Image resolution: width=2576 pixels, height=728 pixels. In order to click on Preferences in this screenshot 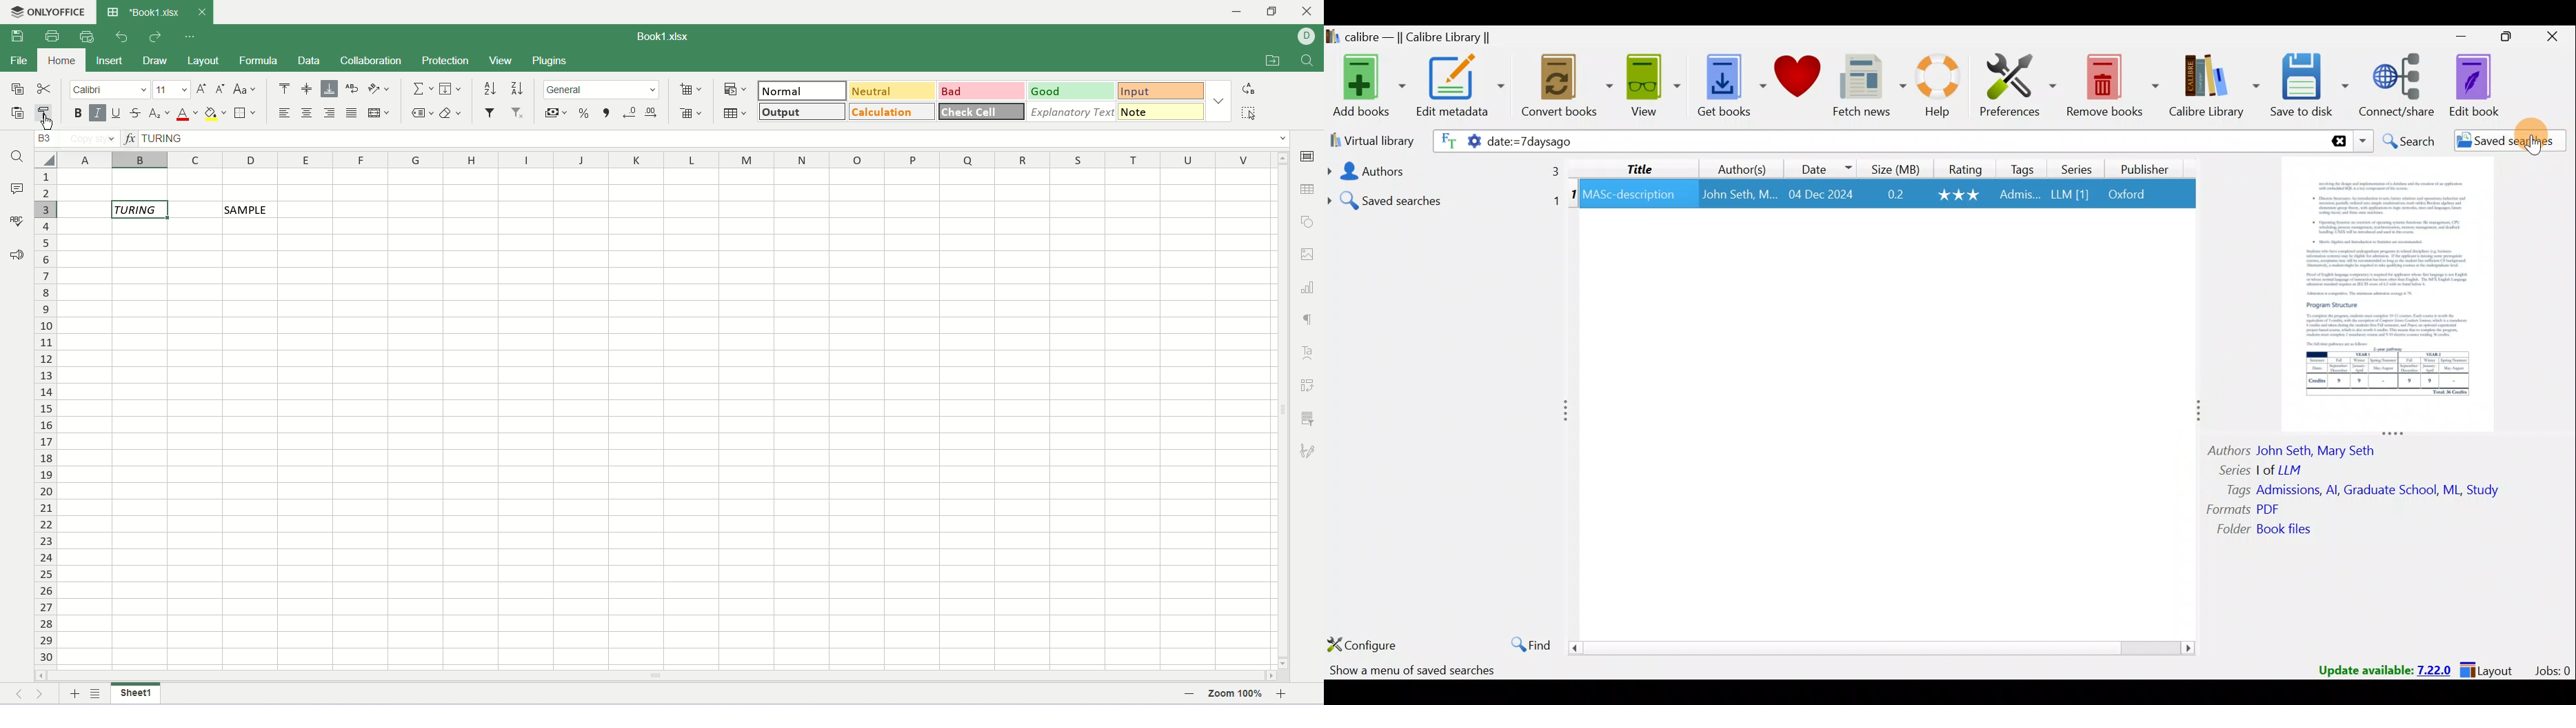, I will do `click(2020, 83)`.